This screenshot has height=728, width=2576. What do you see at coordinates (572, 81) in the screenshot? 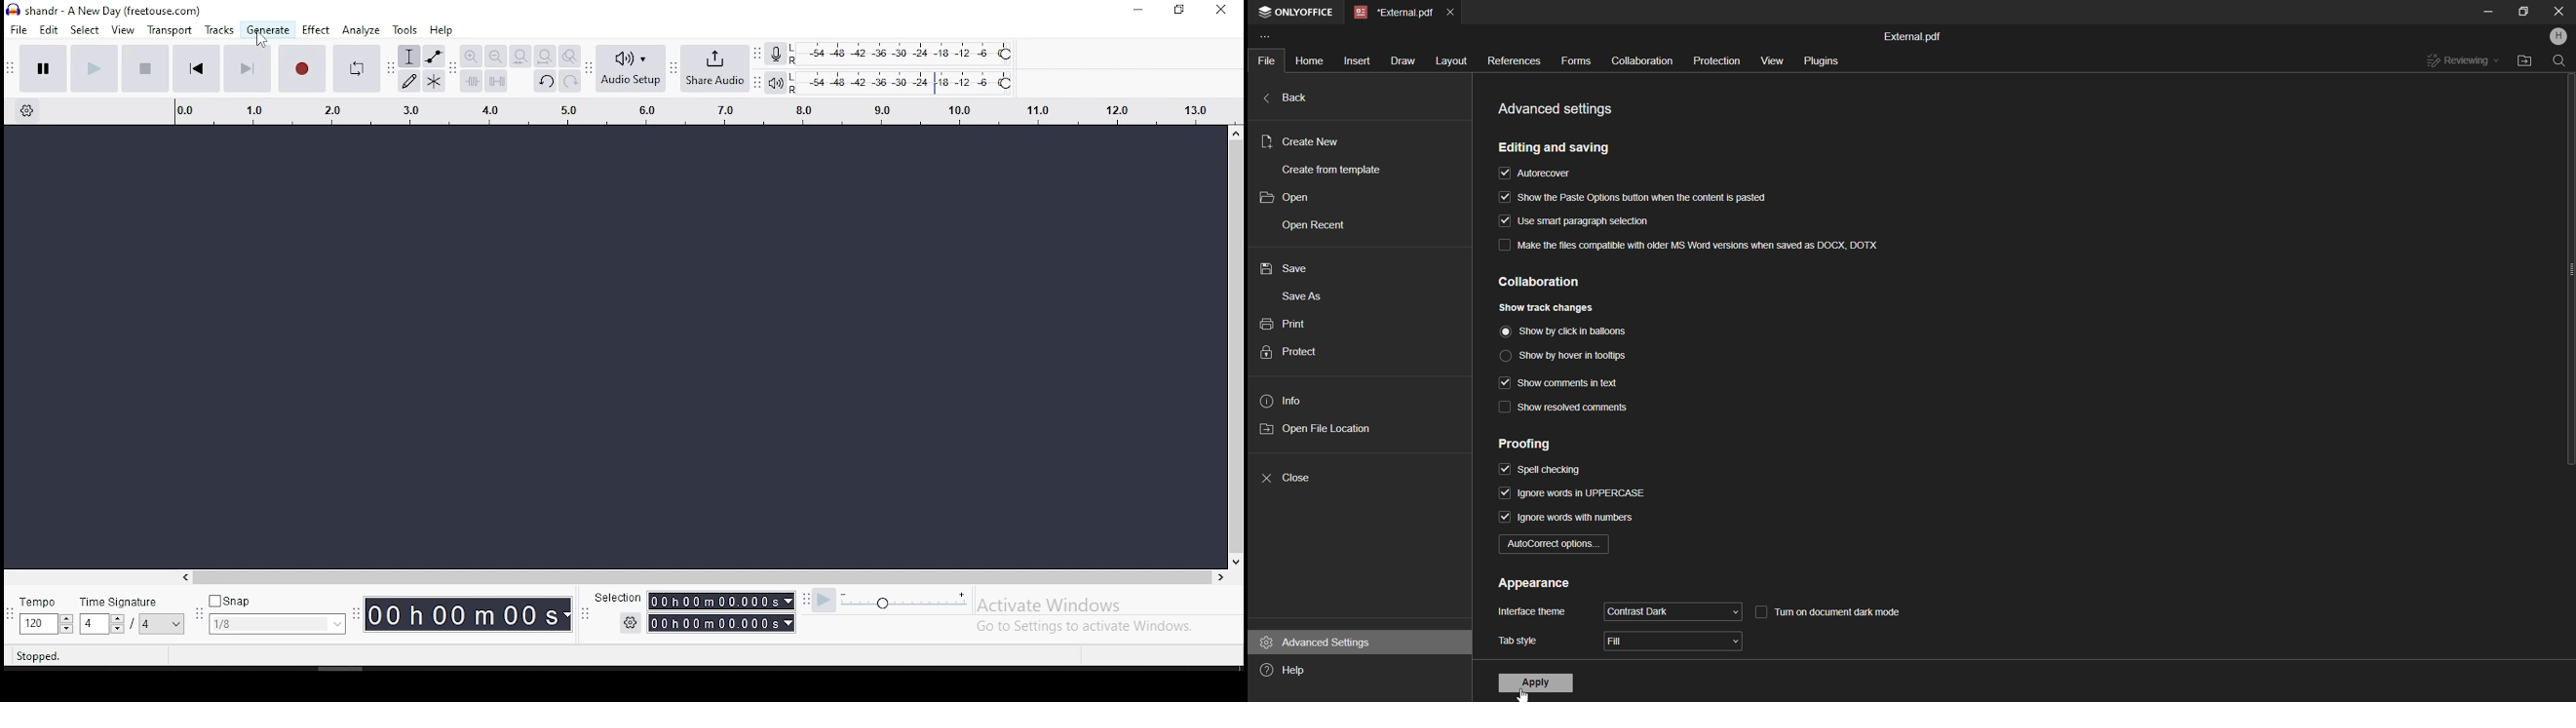
I see `redo` at bounding box center [572, 81].